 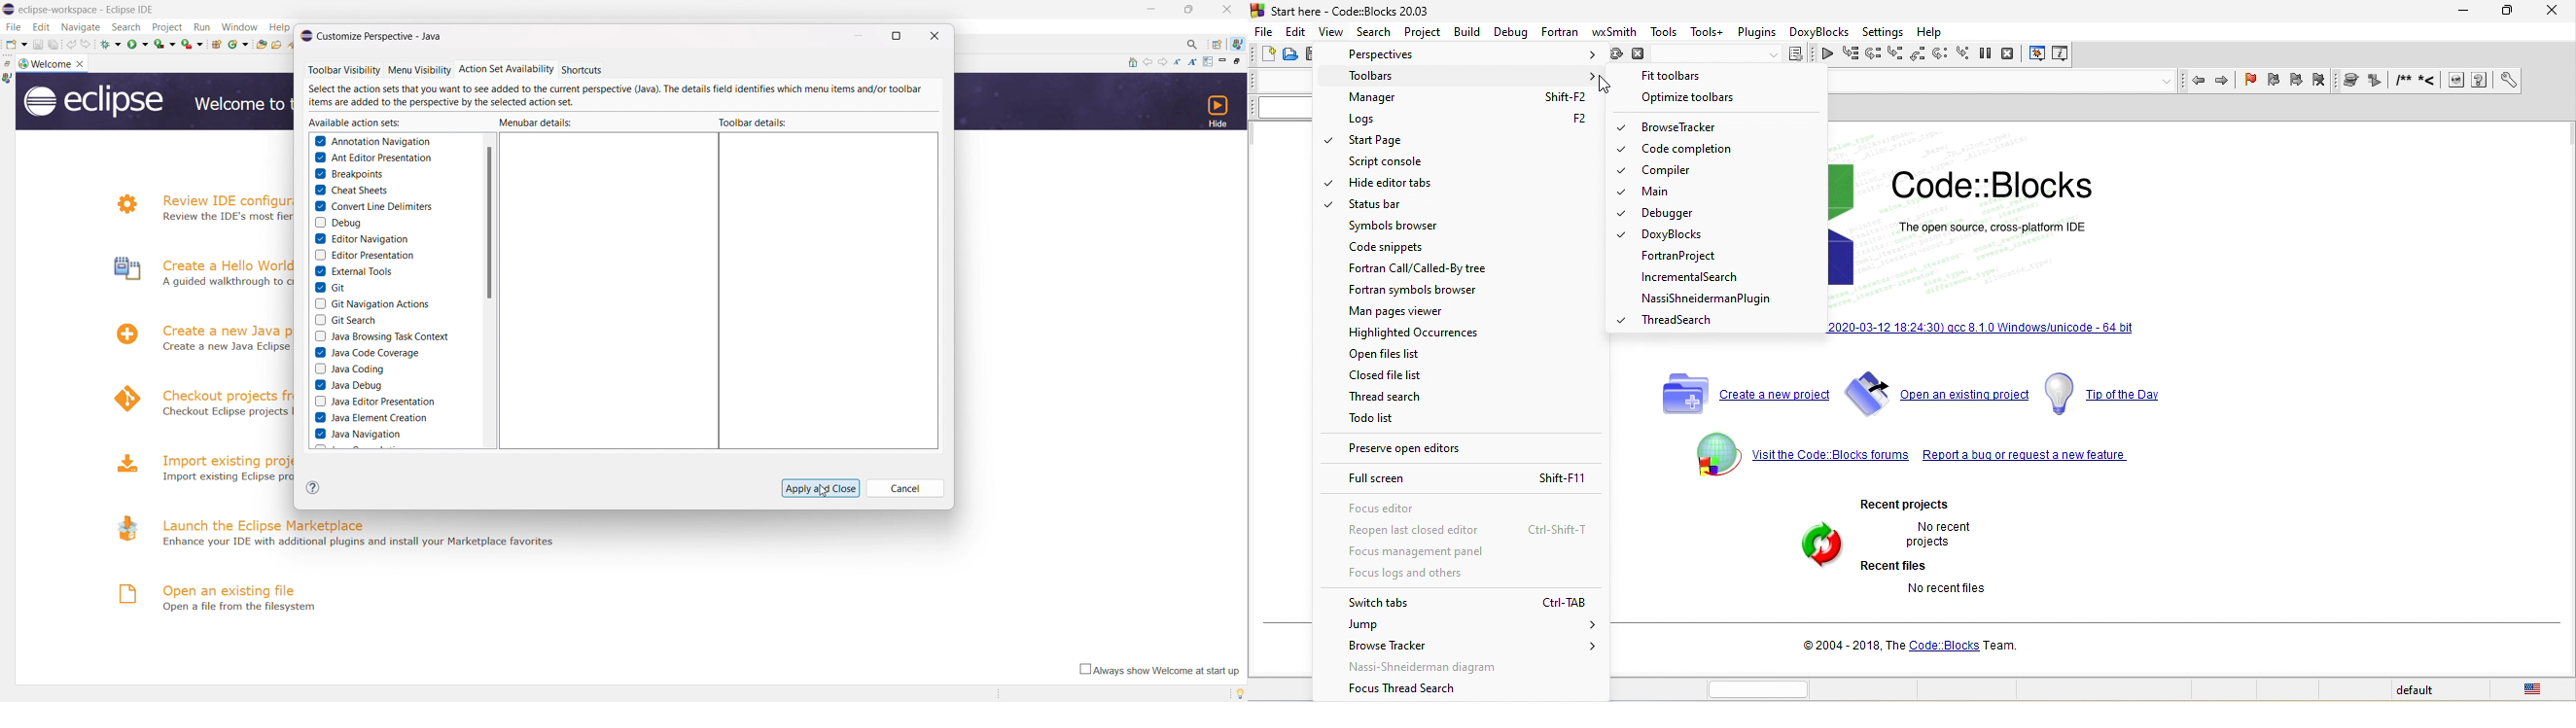 I want to click on recent file and project, so click(x=1816, y=546).